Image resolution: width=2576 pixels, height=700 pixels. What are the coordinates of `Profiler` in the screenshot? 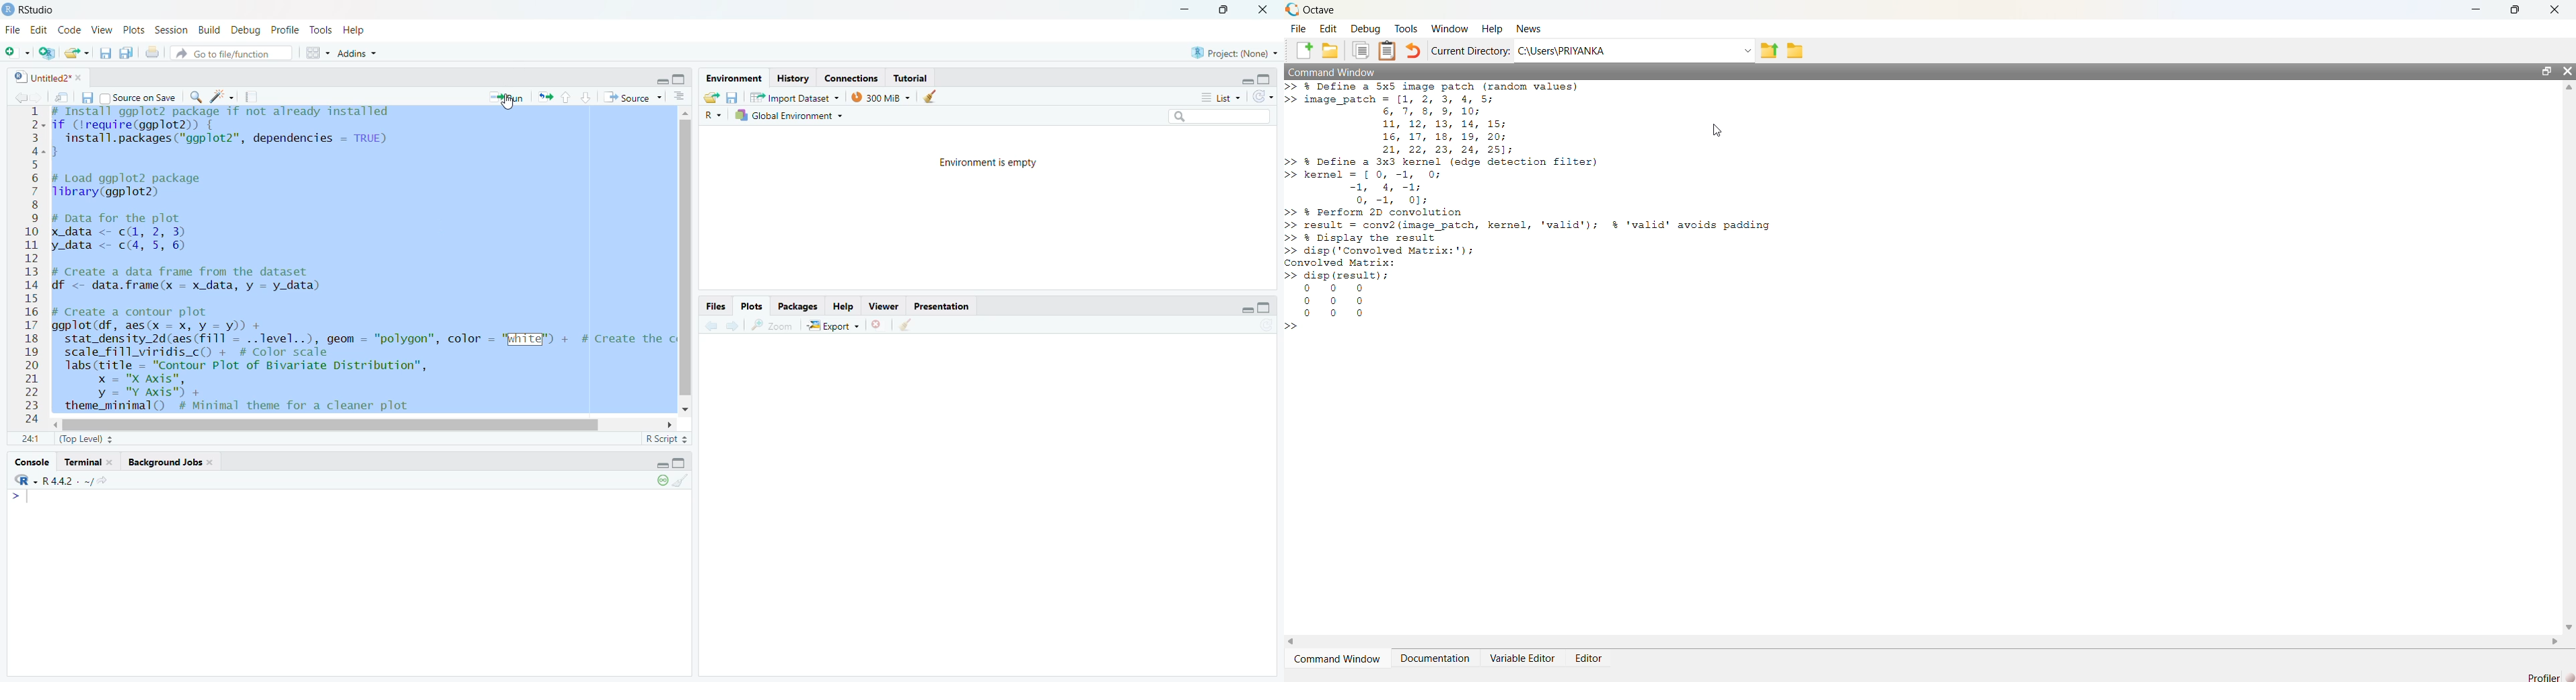 It's located at (2545, 676).